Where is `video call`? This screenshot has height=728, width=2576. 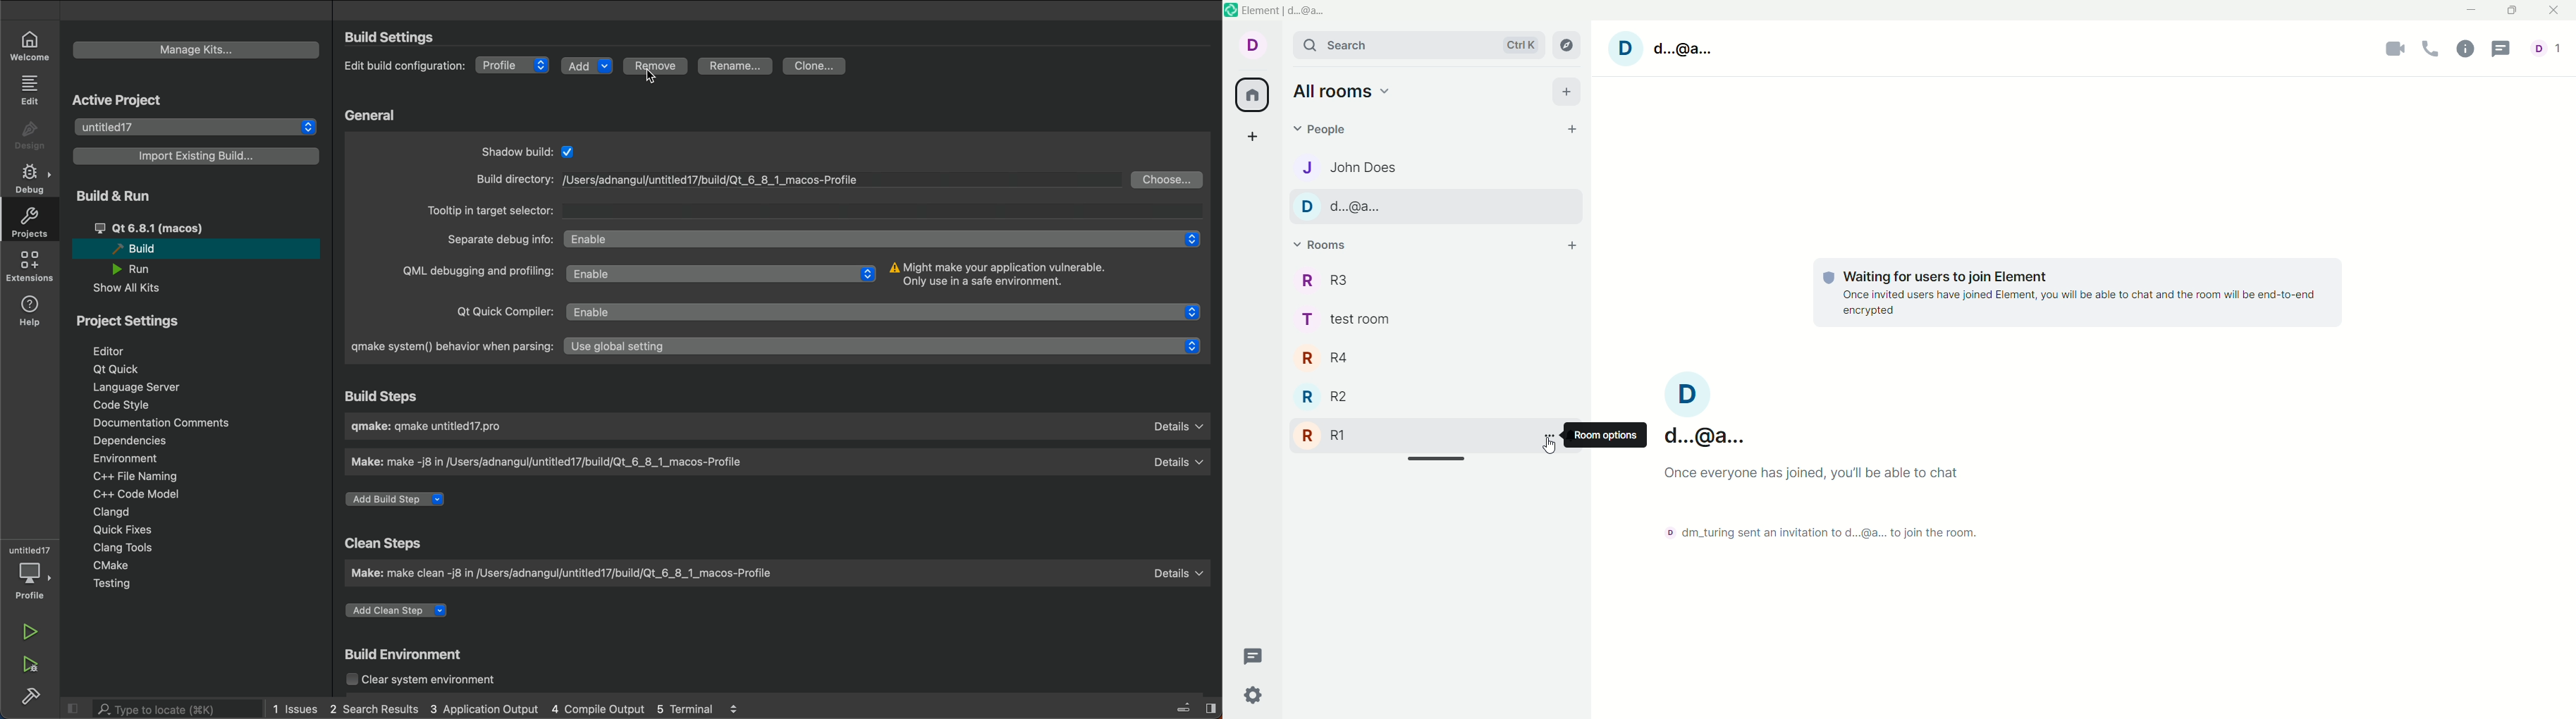
video call is located at coordinates (2396, 51).